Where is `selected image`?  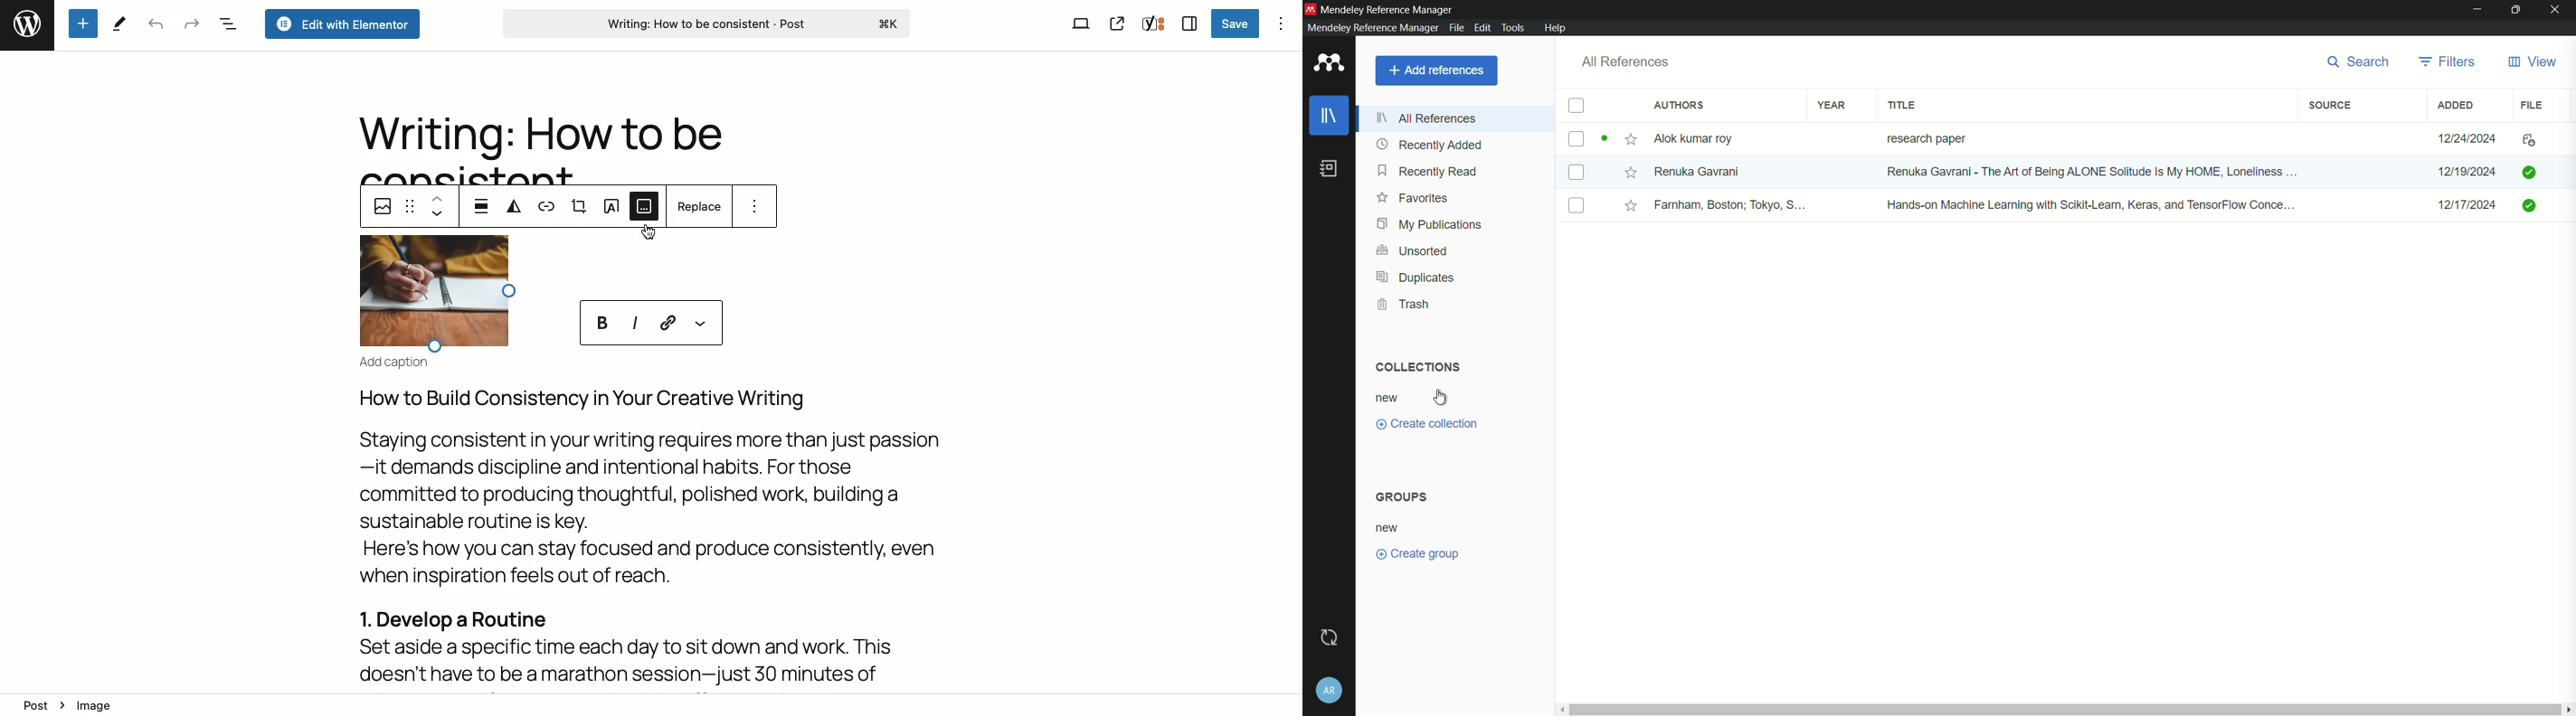 selected image is located at coordinates (435, 294).